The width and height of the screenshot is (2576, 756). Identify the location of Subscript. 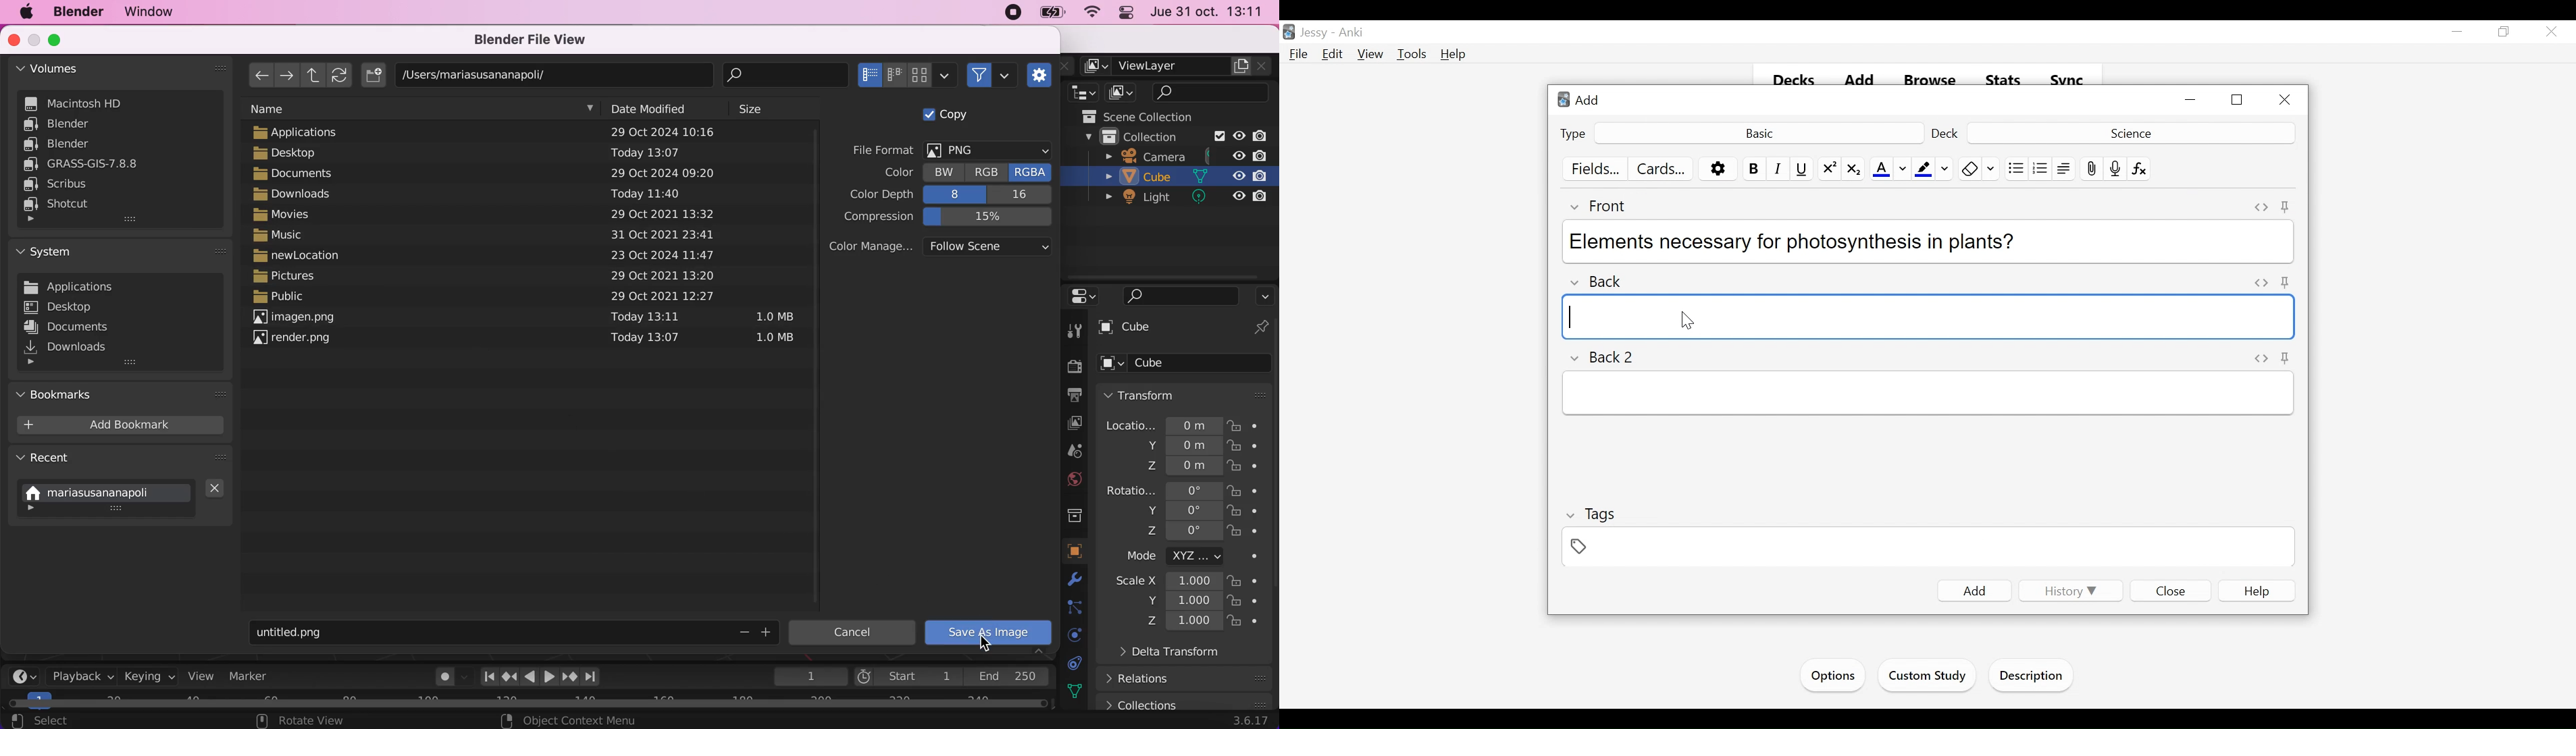
(1853, 169).